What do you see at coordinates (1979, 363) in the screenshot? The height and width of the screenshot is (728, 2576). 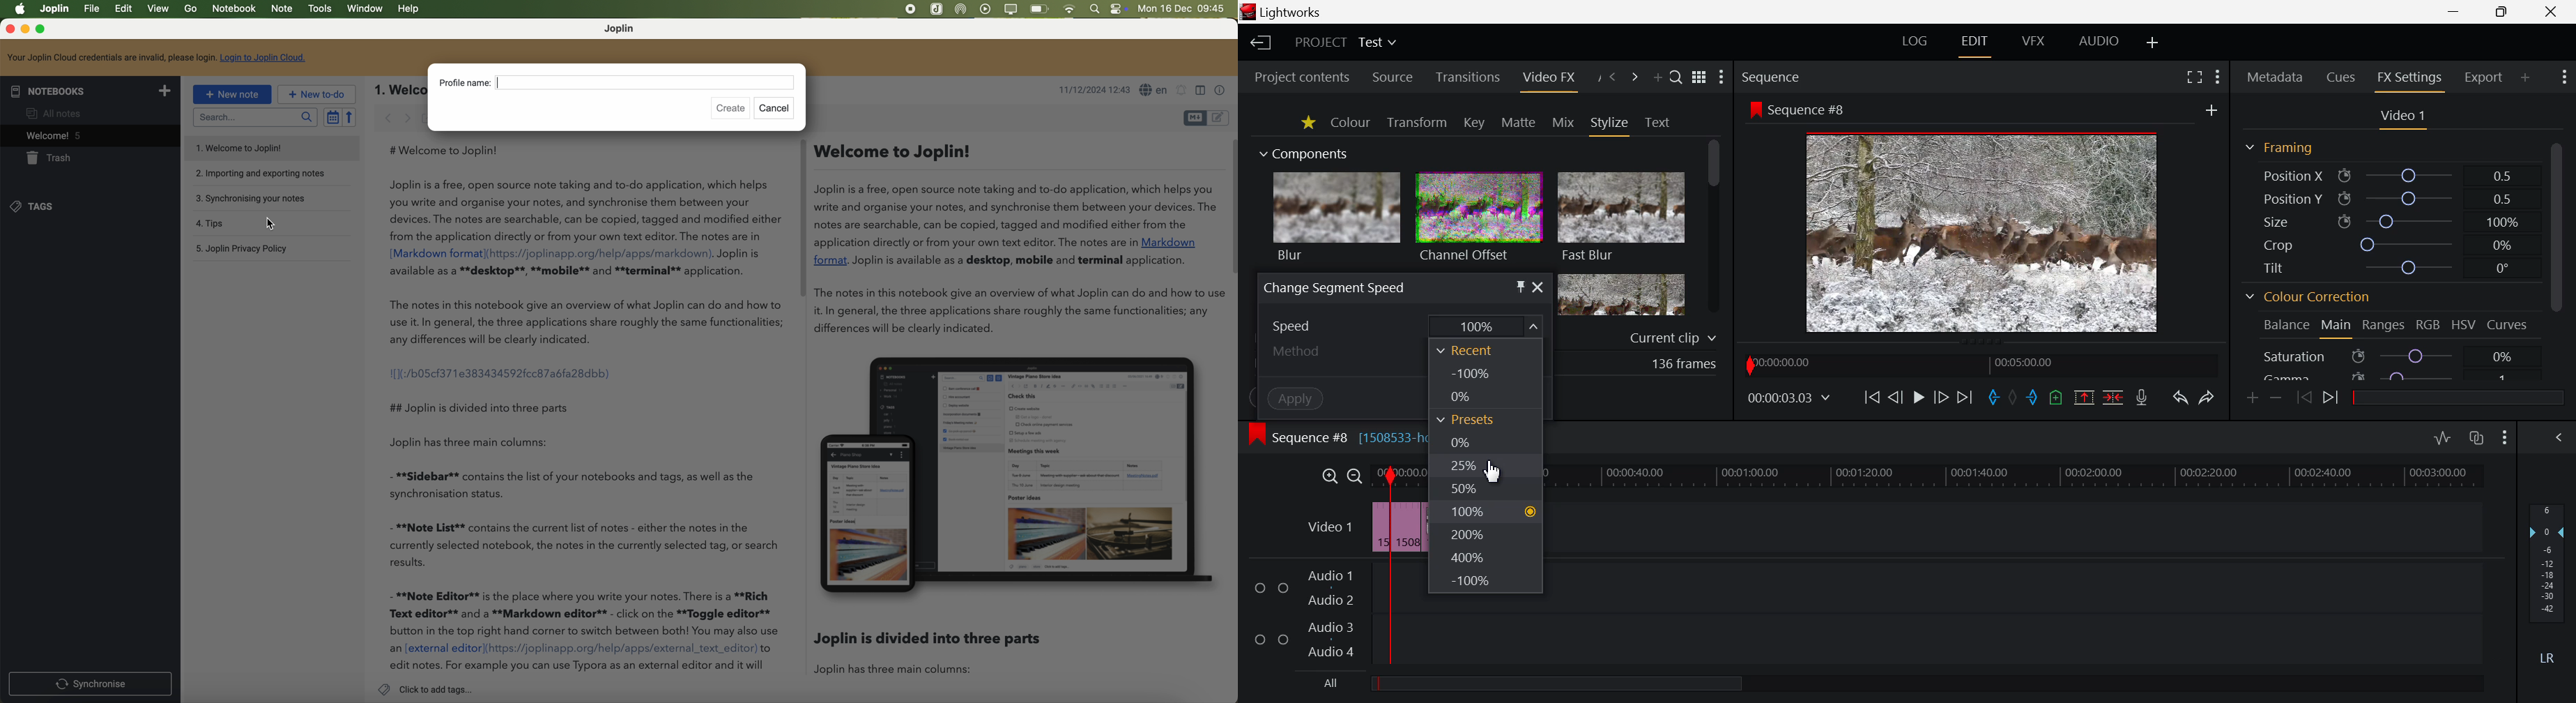 I see `Project Timeline Navigator` at bounding box center [1979, 363].